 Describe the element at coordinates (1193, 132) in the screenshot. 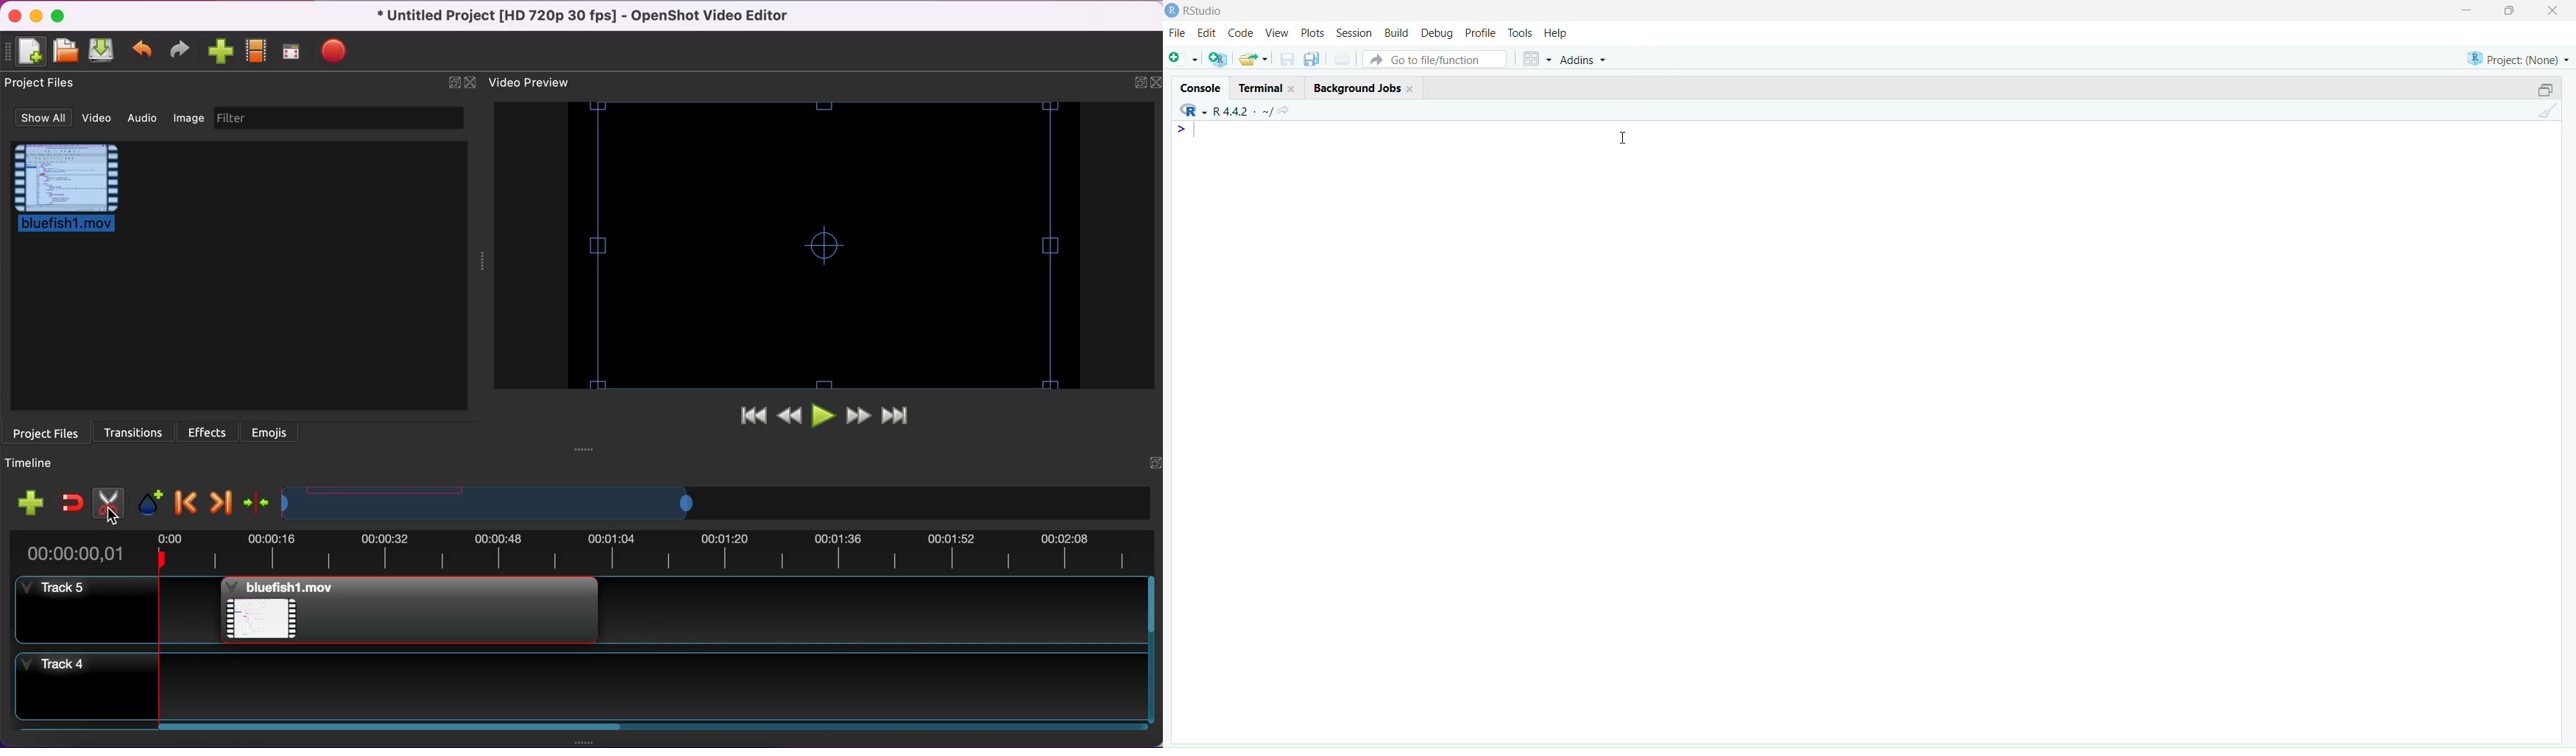

I see `text cursor` at that location.